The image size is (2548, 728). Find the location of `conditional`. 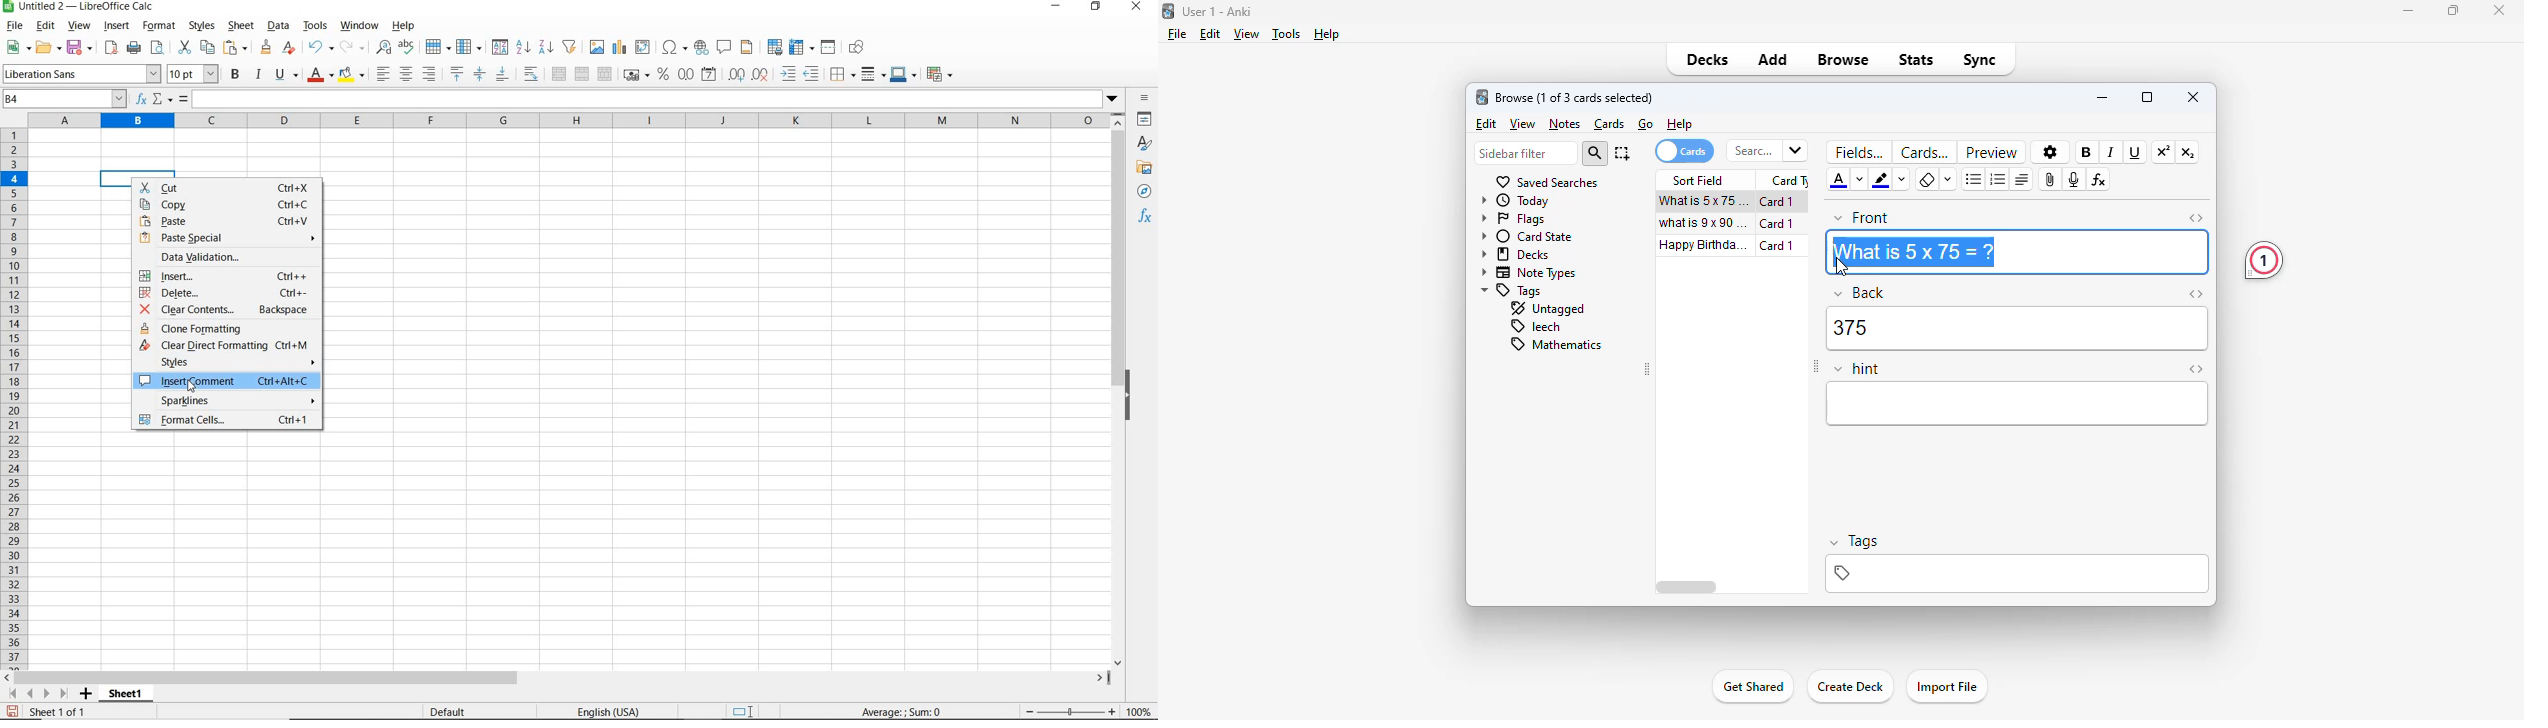

conditional is located at coordinates (940, 74).